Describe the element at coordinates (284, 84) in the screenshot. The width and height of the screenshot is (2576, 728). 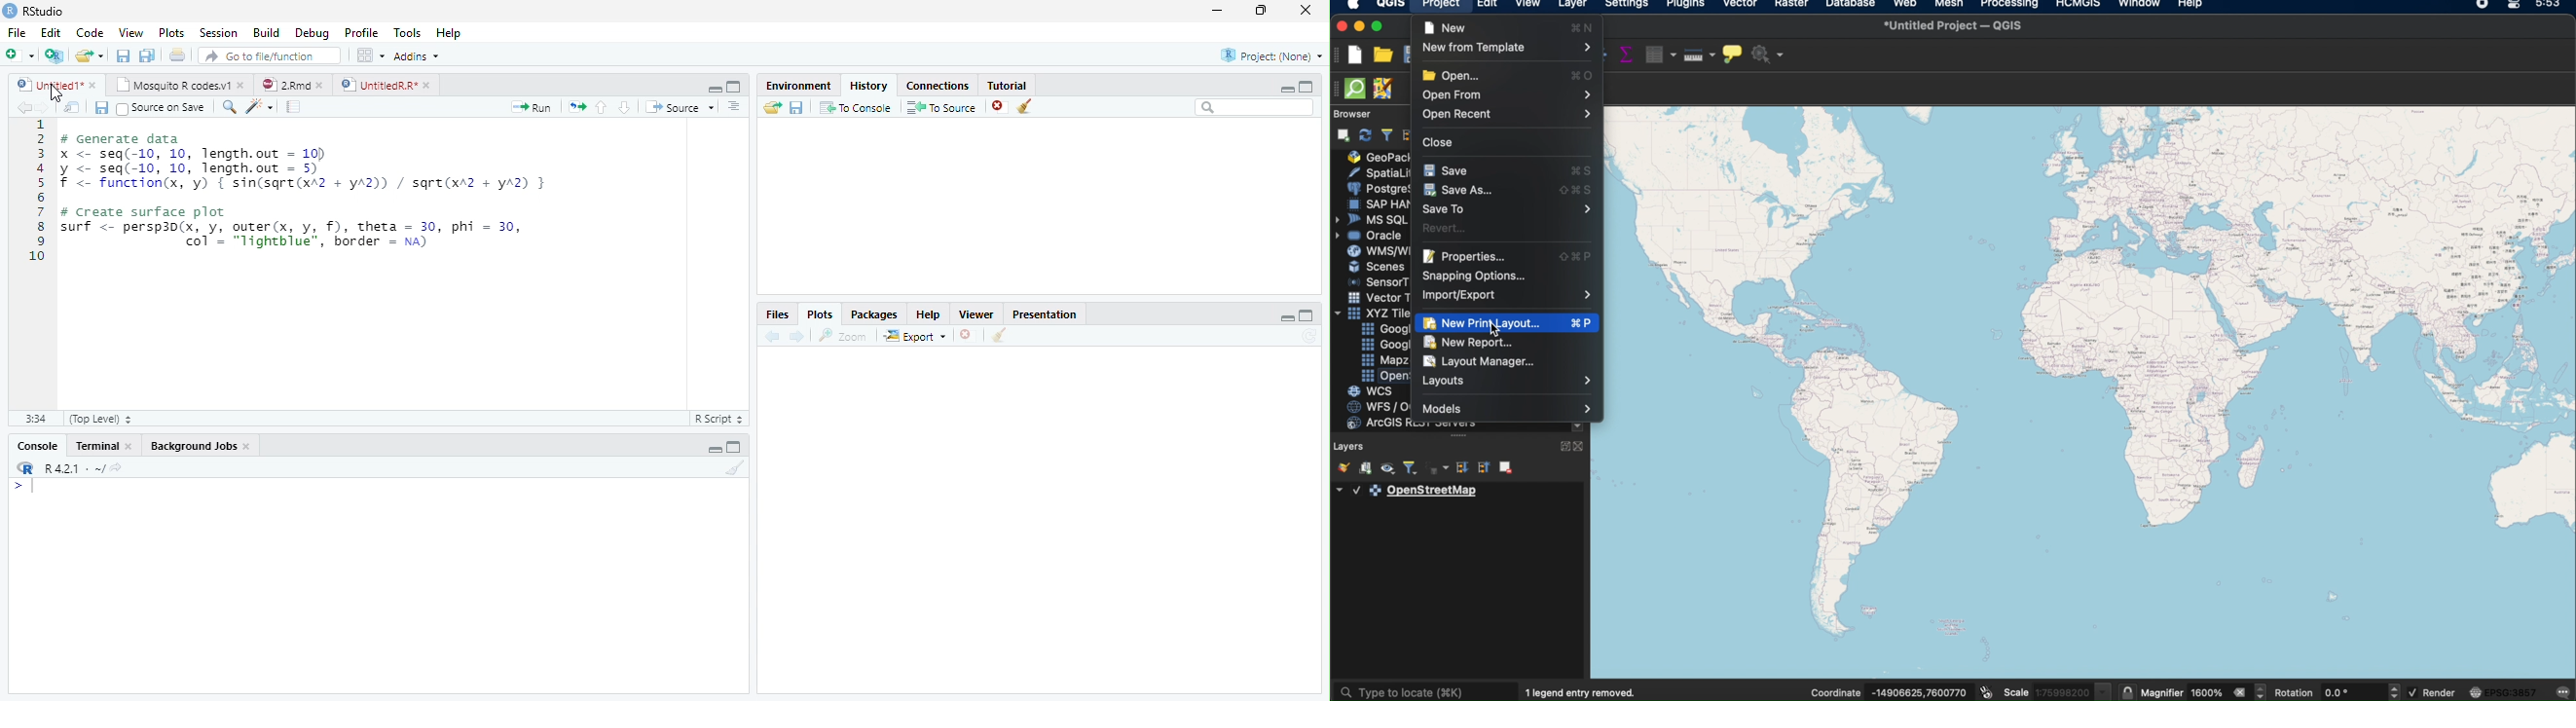
I see `2.Rmd` at that location.